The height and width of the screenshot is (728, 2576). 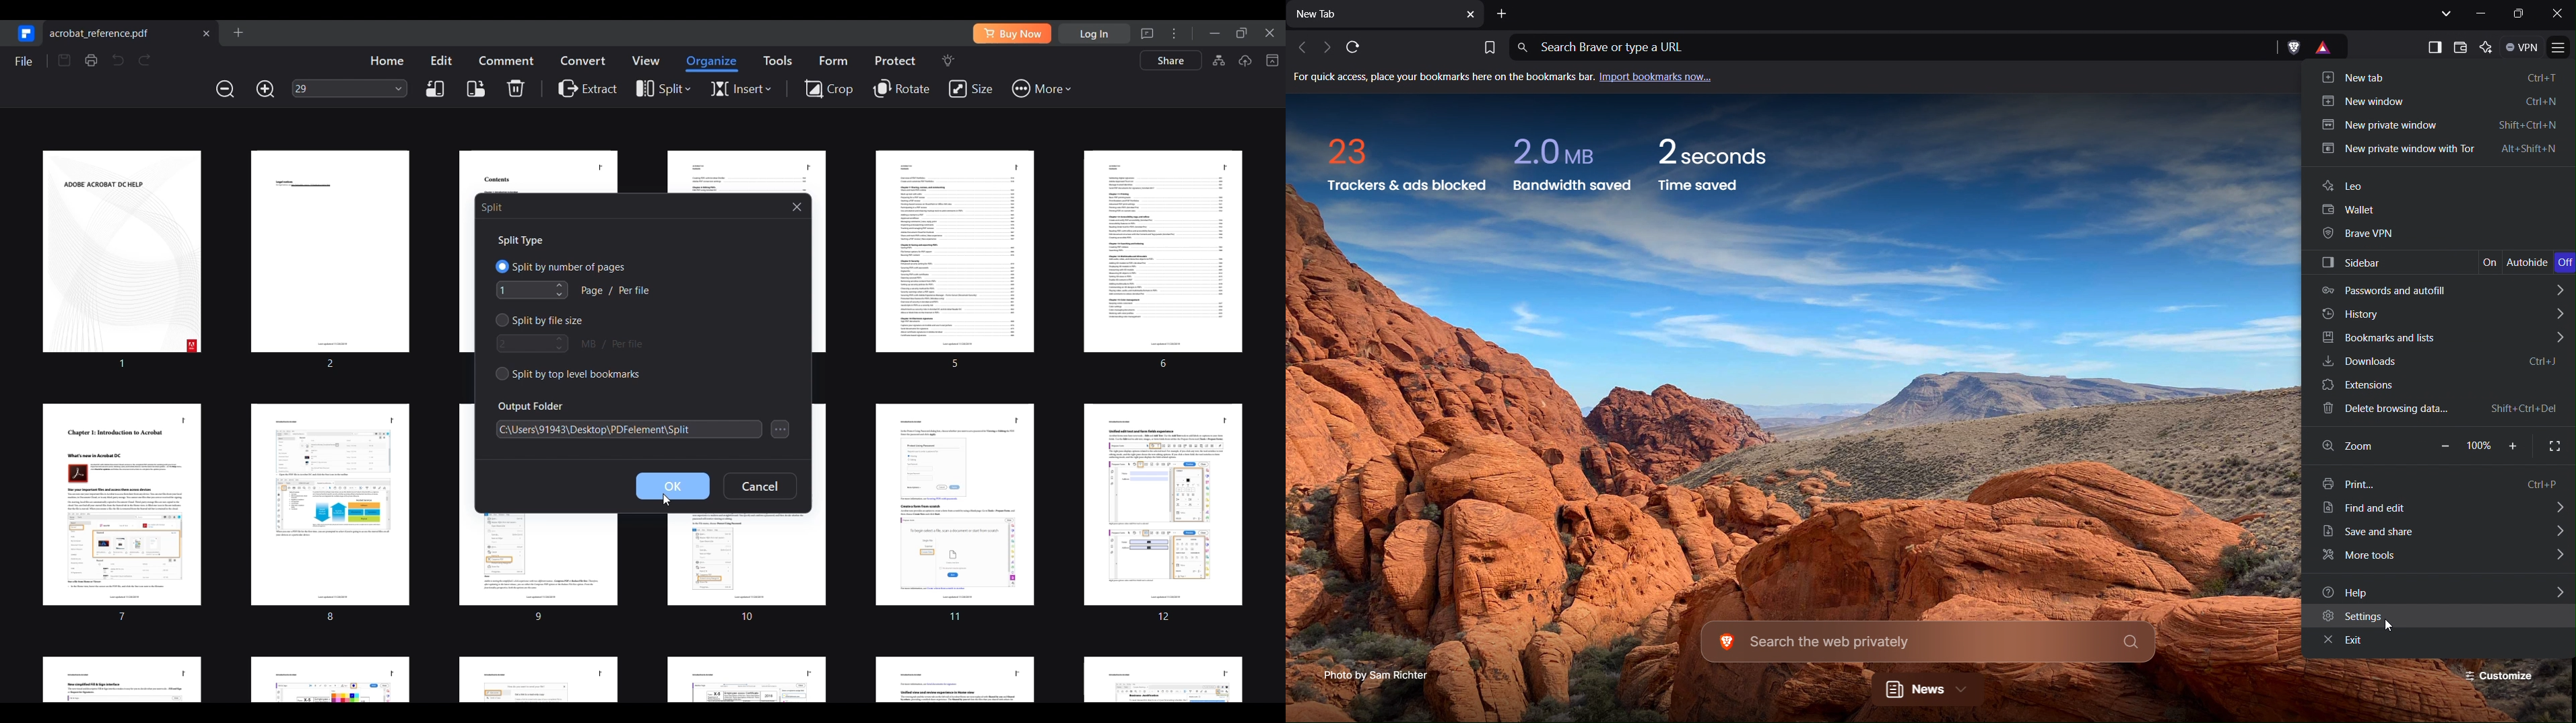 What do you see at coordinates (2438, 80) in the screenshot?
I see `New Tab` at bounding box center [2438, 80].